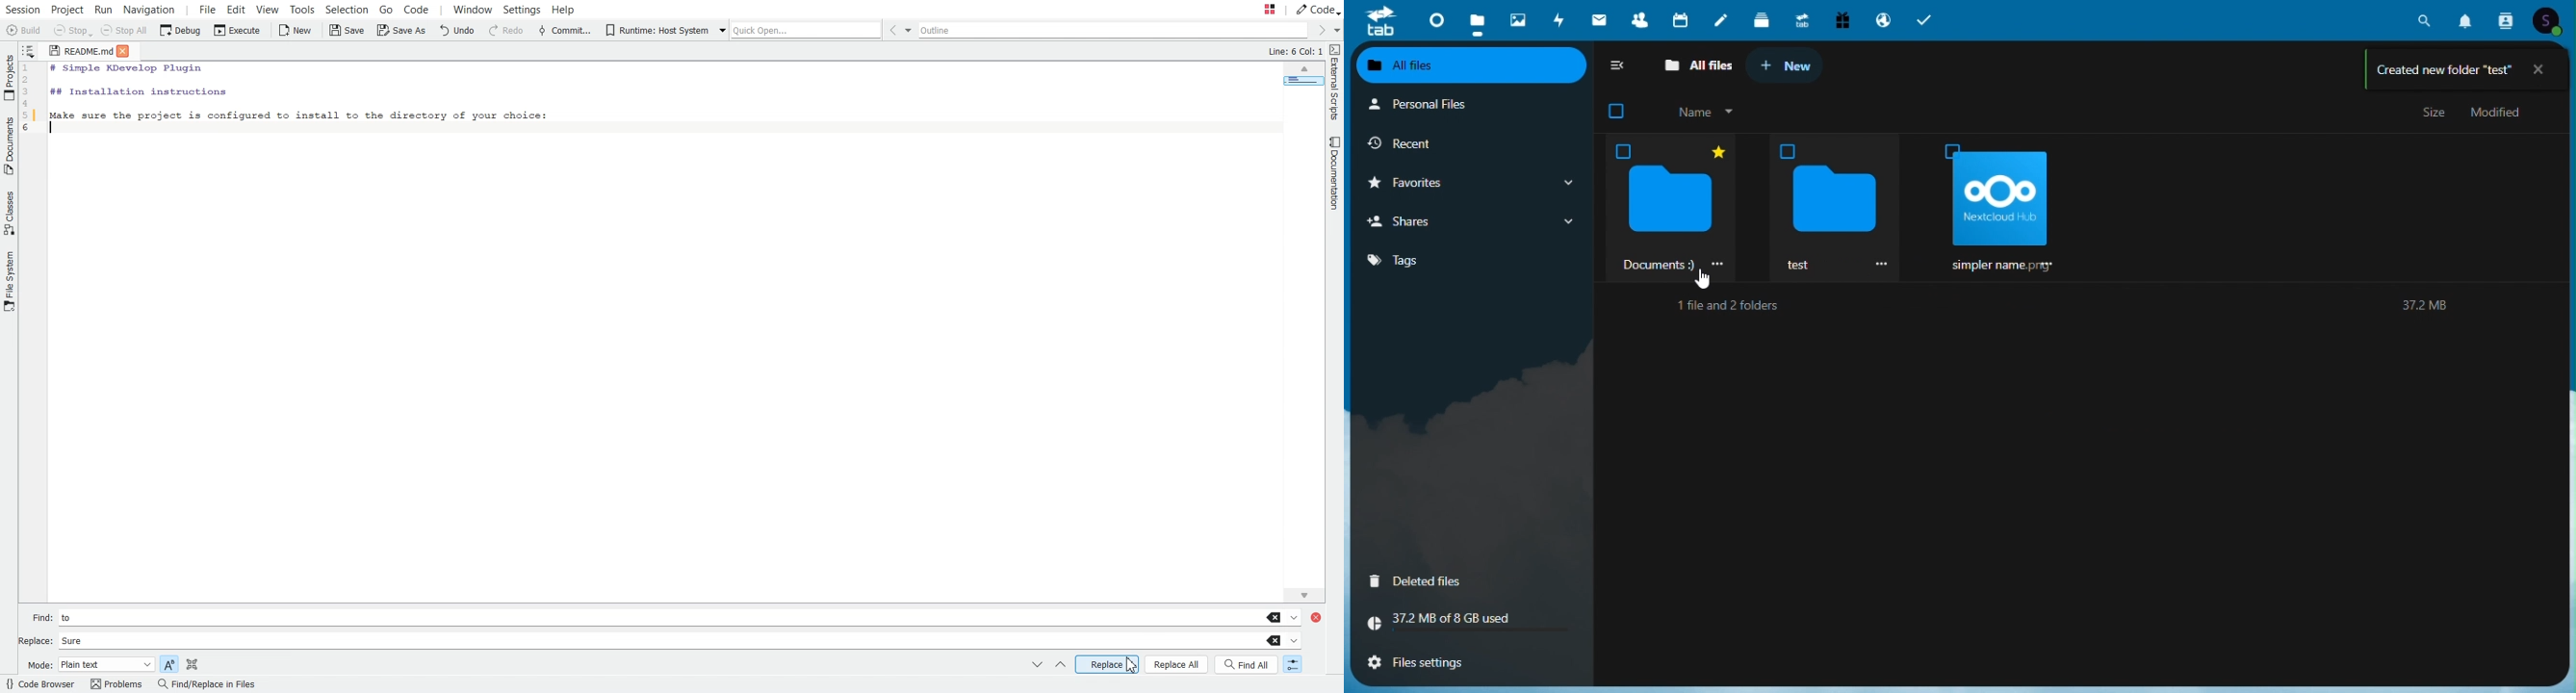  I want to click on Stop, so click(72, 32).